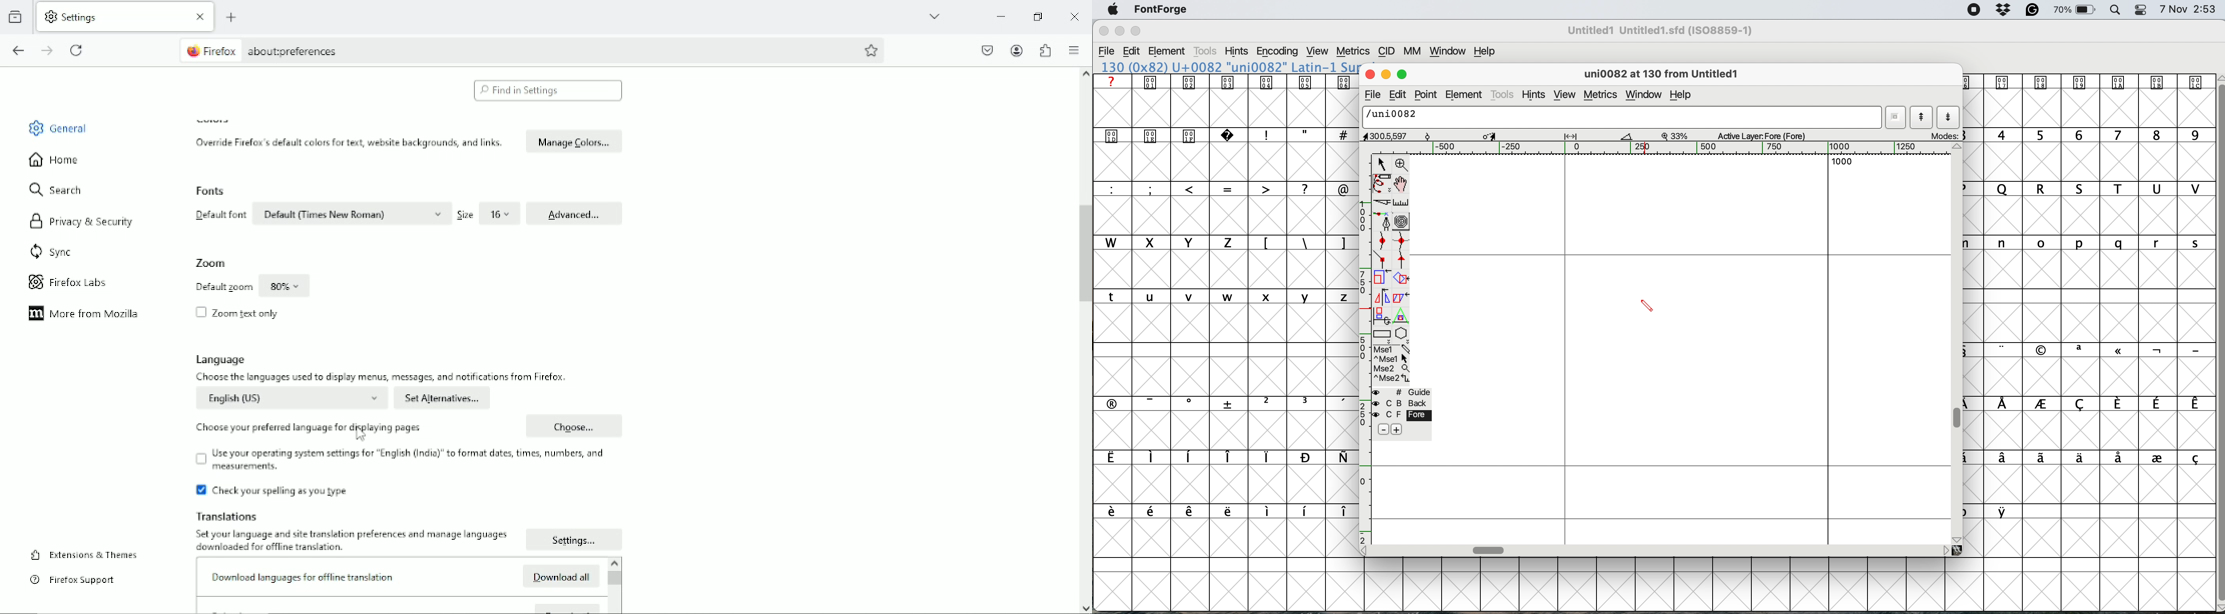  What do you see at coordinates (233, 17) in the screenshot?
I see `new tab` at bounding box center [233, 17].